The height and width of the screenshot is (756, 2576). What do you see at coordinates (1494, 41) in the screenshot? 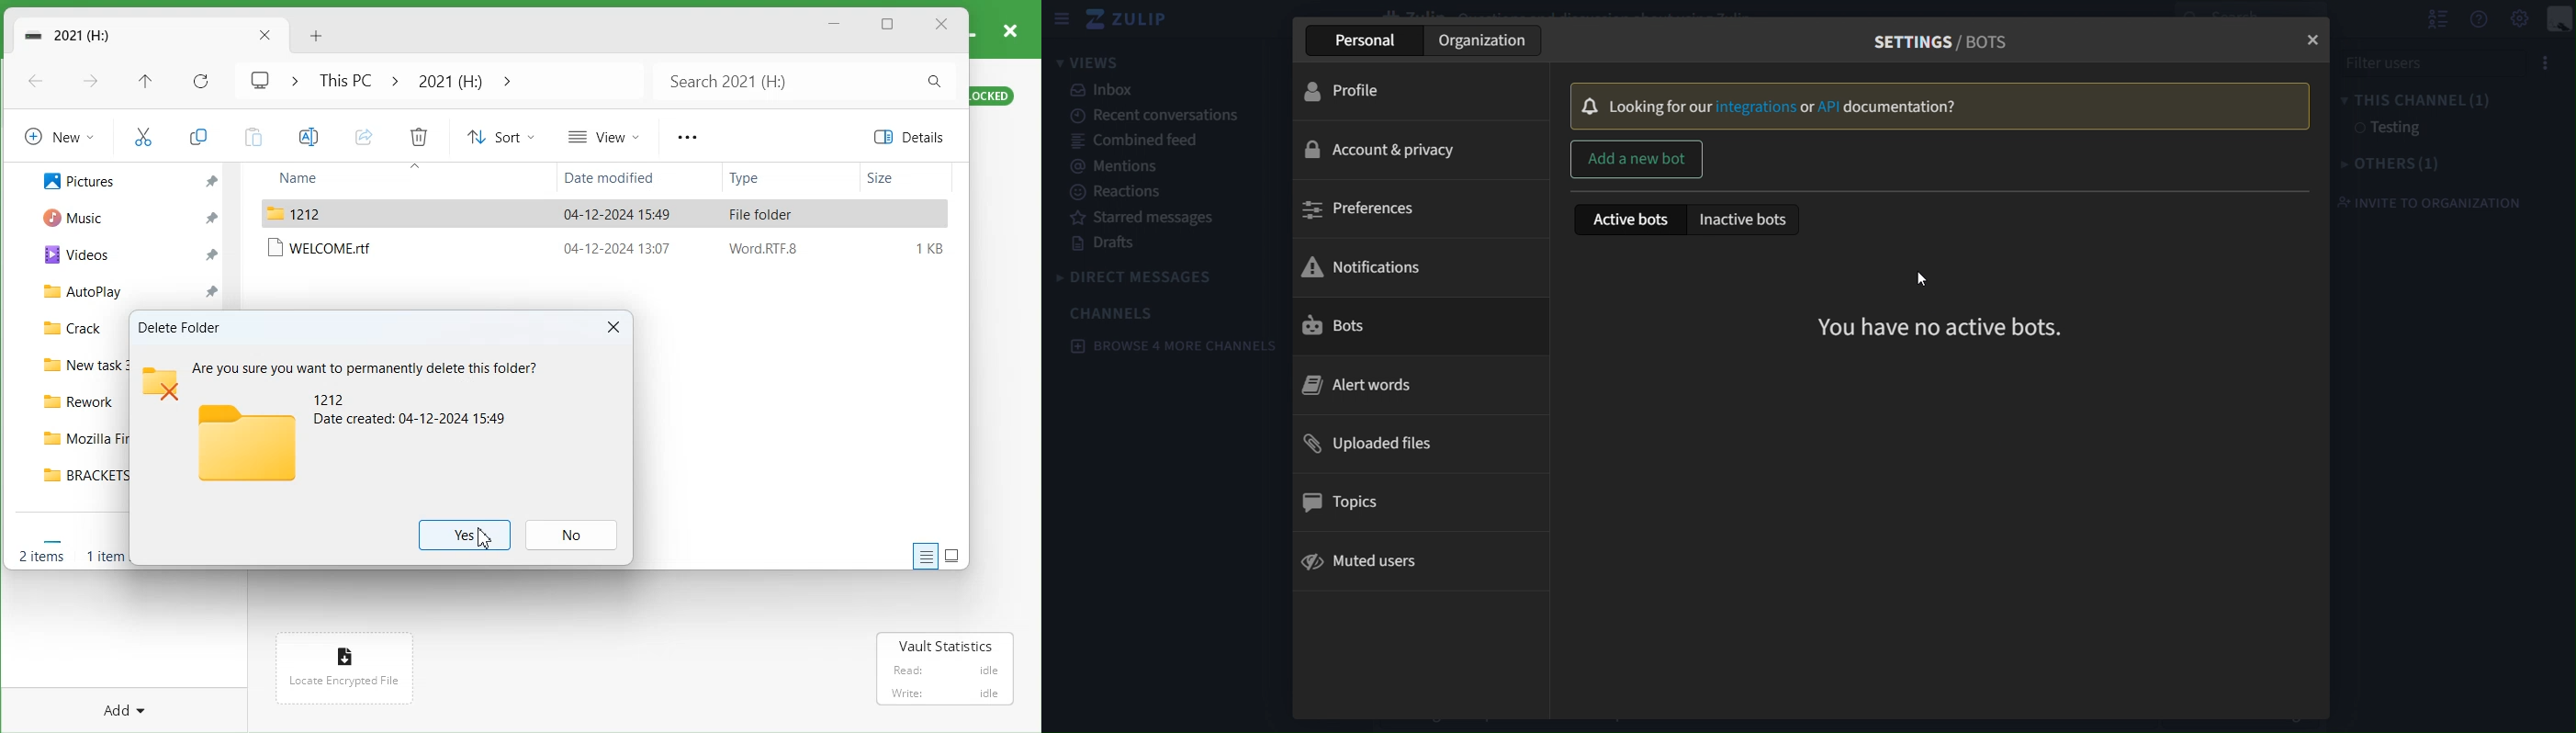
I see `organisation` at bounding box center [1494, 41].